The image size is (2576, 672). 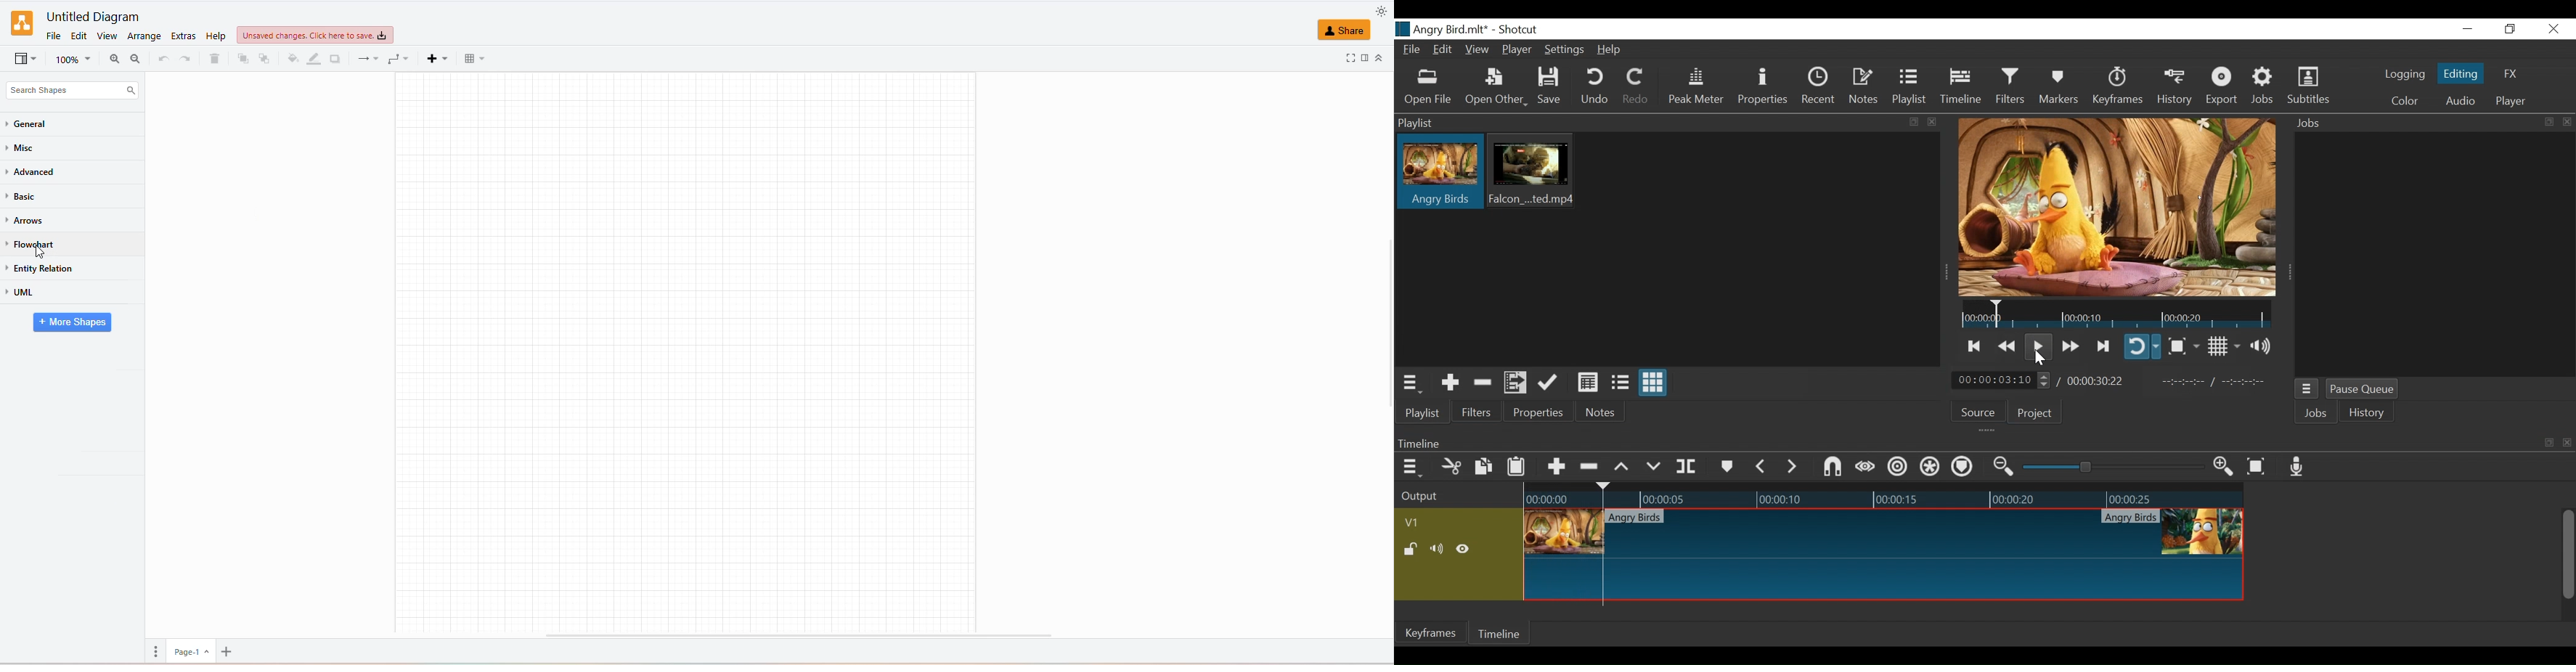 What do you see at coordinates (1792, 466) in the screenshot?
I see `Next Marker` at bounding box center [1792, 466].